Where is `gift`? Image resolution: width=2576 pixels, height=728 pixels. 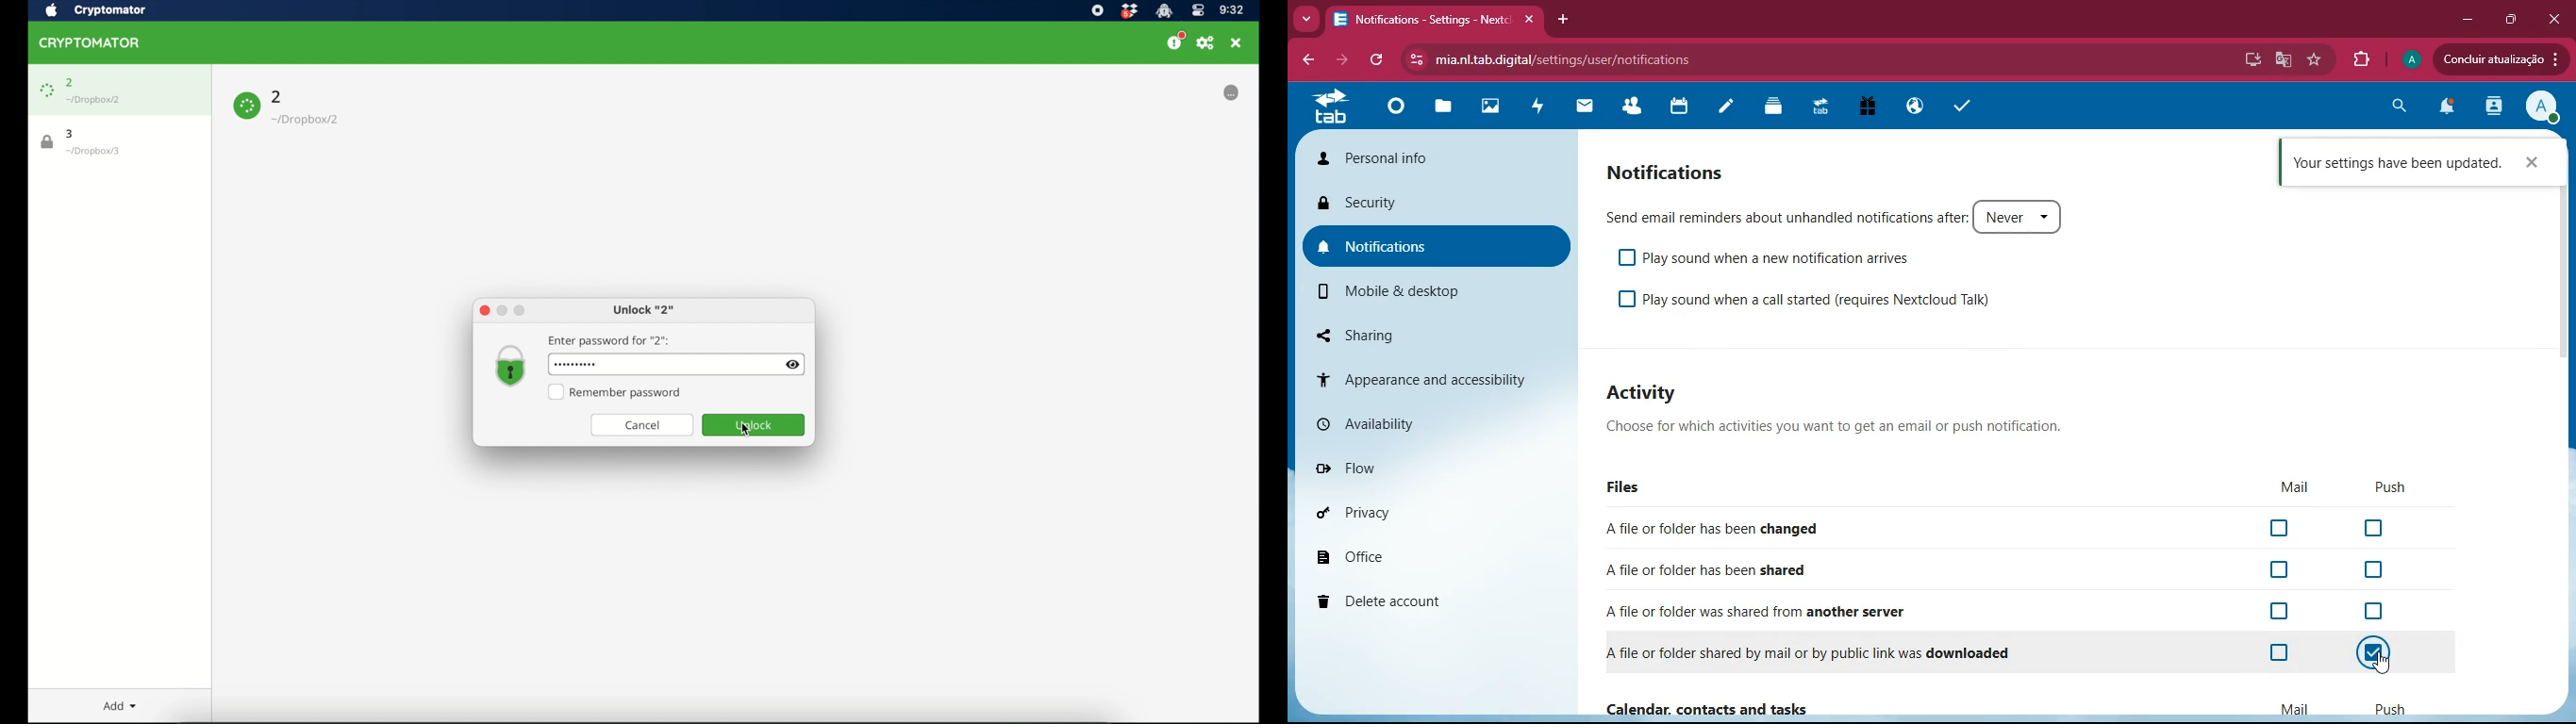
gift is located at coordinates (1862, 108).